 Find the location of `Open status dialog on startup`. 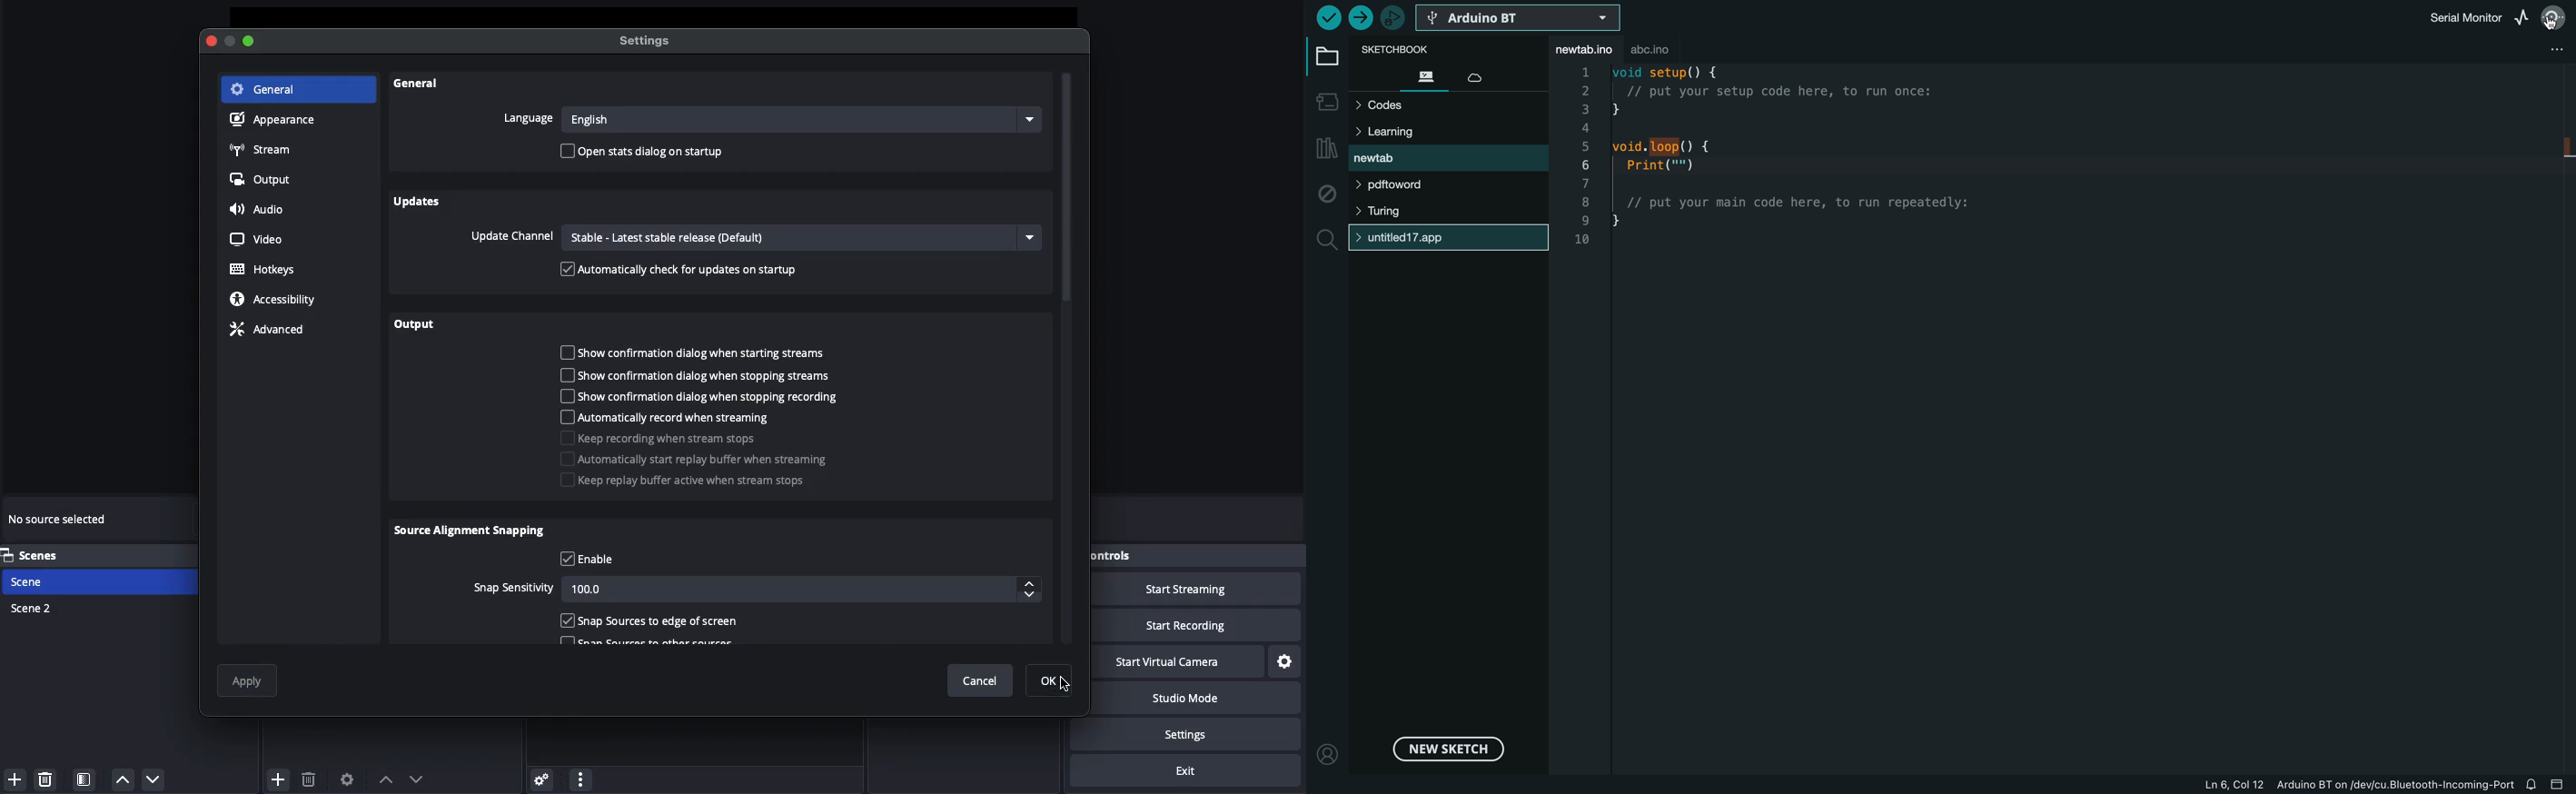

Open status dialog on startup is located at coordinates (645, 153).